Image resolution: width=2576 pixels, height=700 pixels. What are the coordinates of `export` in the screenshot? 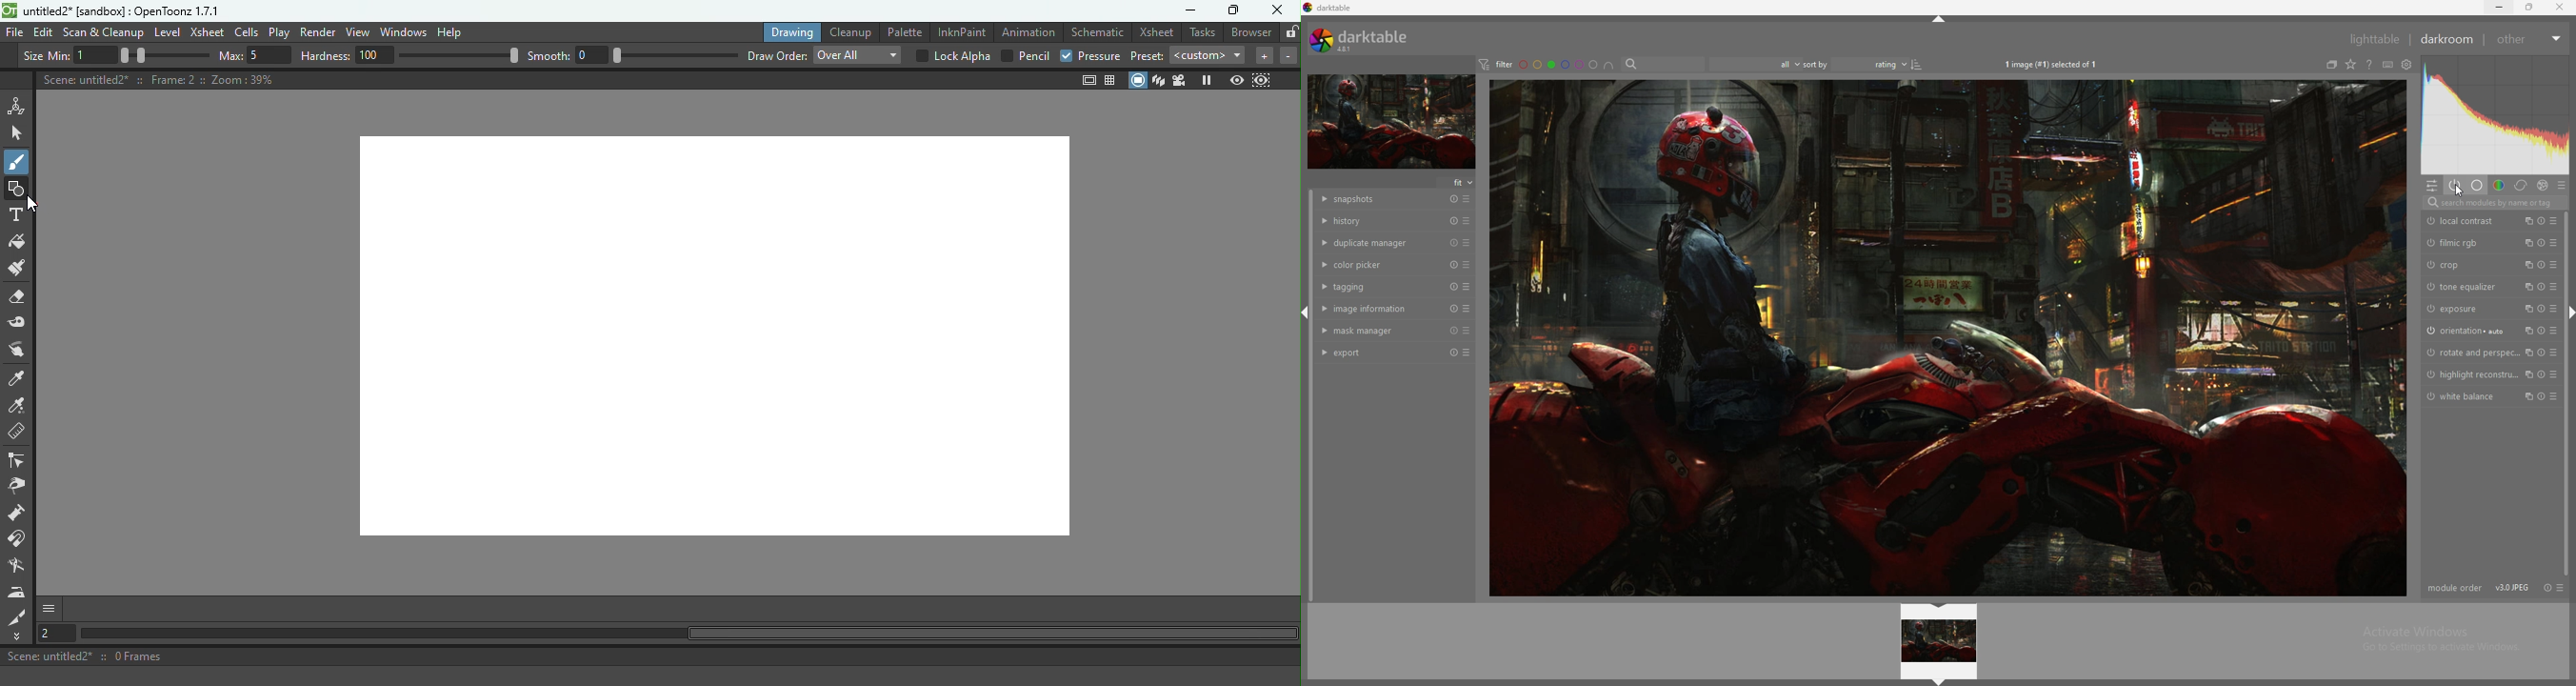 It's located at (1379, 353).